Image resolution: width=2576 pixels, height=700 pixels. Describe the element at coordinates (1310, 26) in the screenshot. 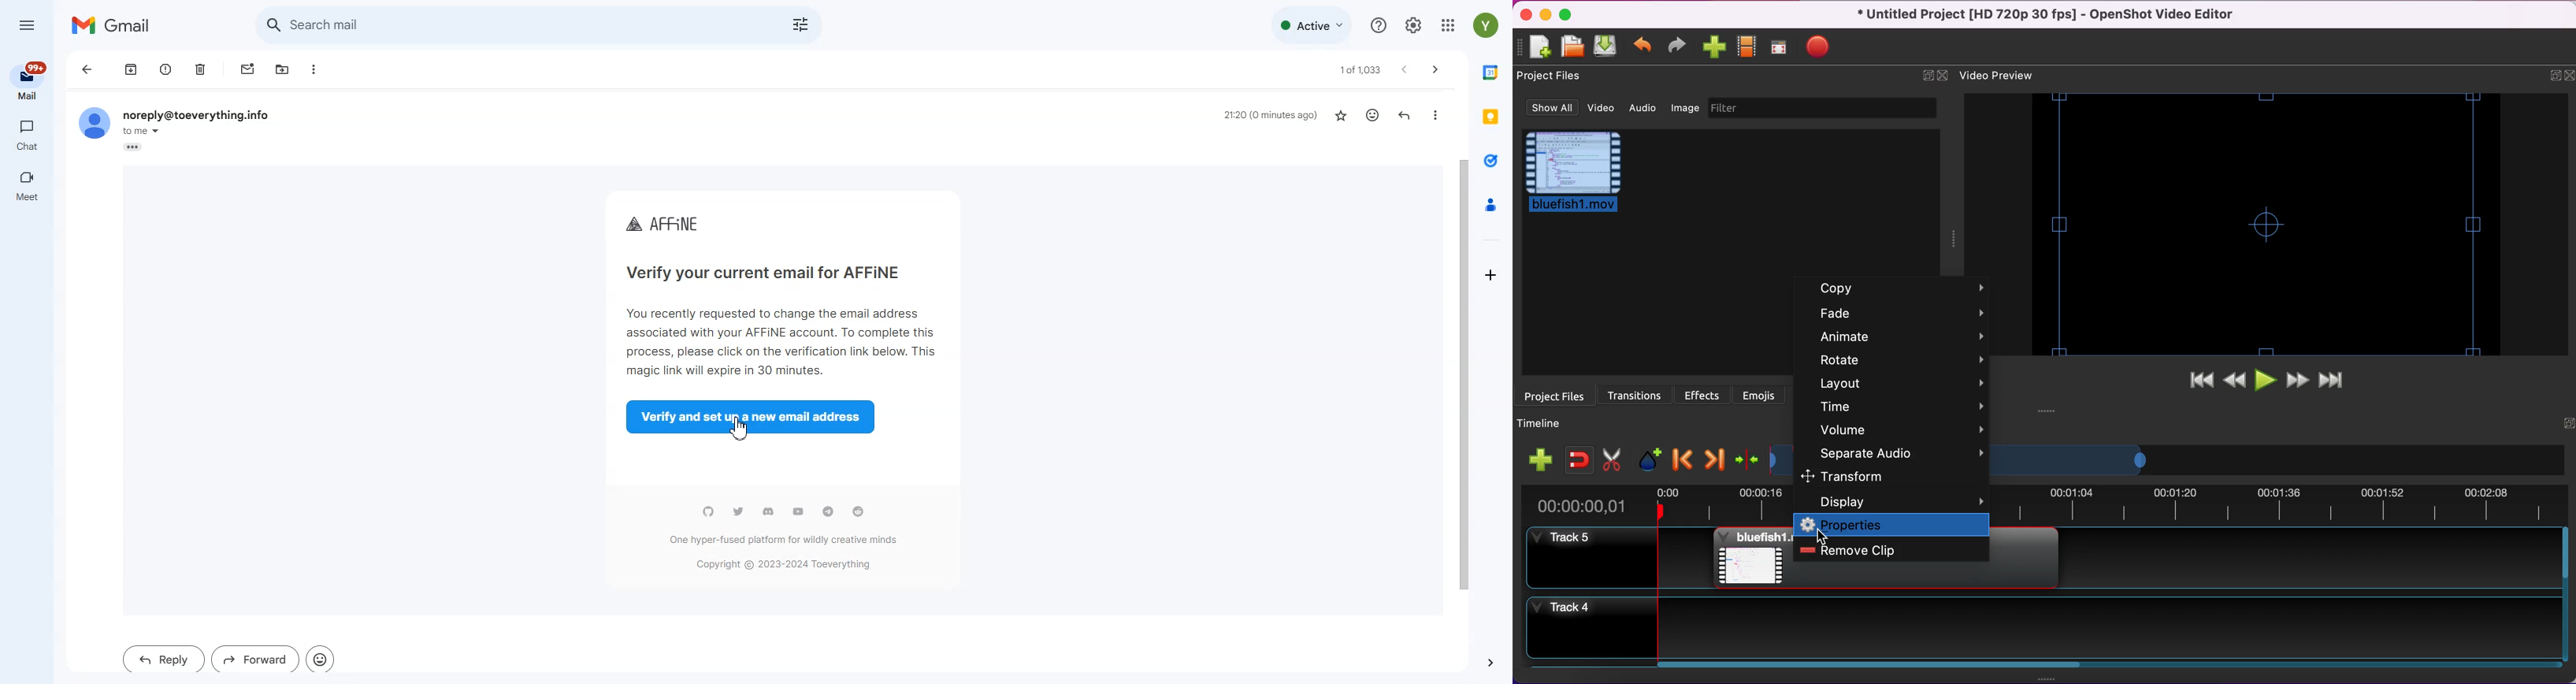

I see `Status Active` at that location.